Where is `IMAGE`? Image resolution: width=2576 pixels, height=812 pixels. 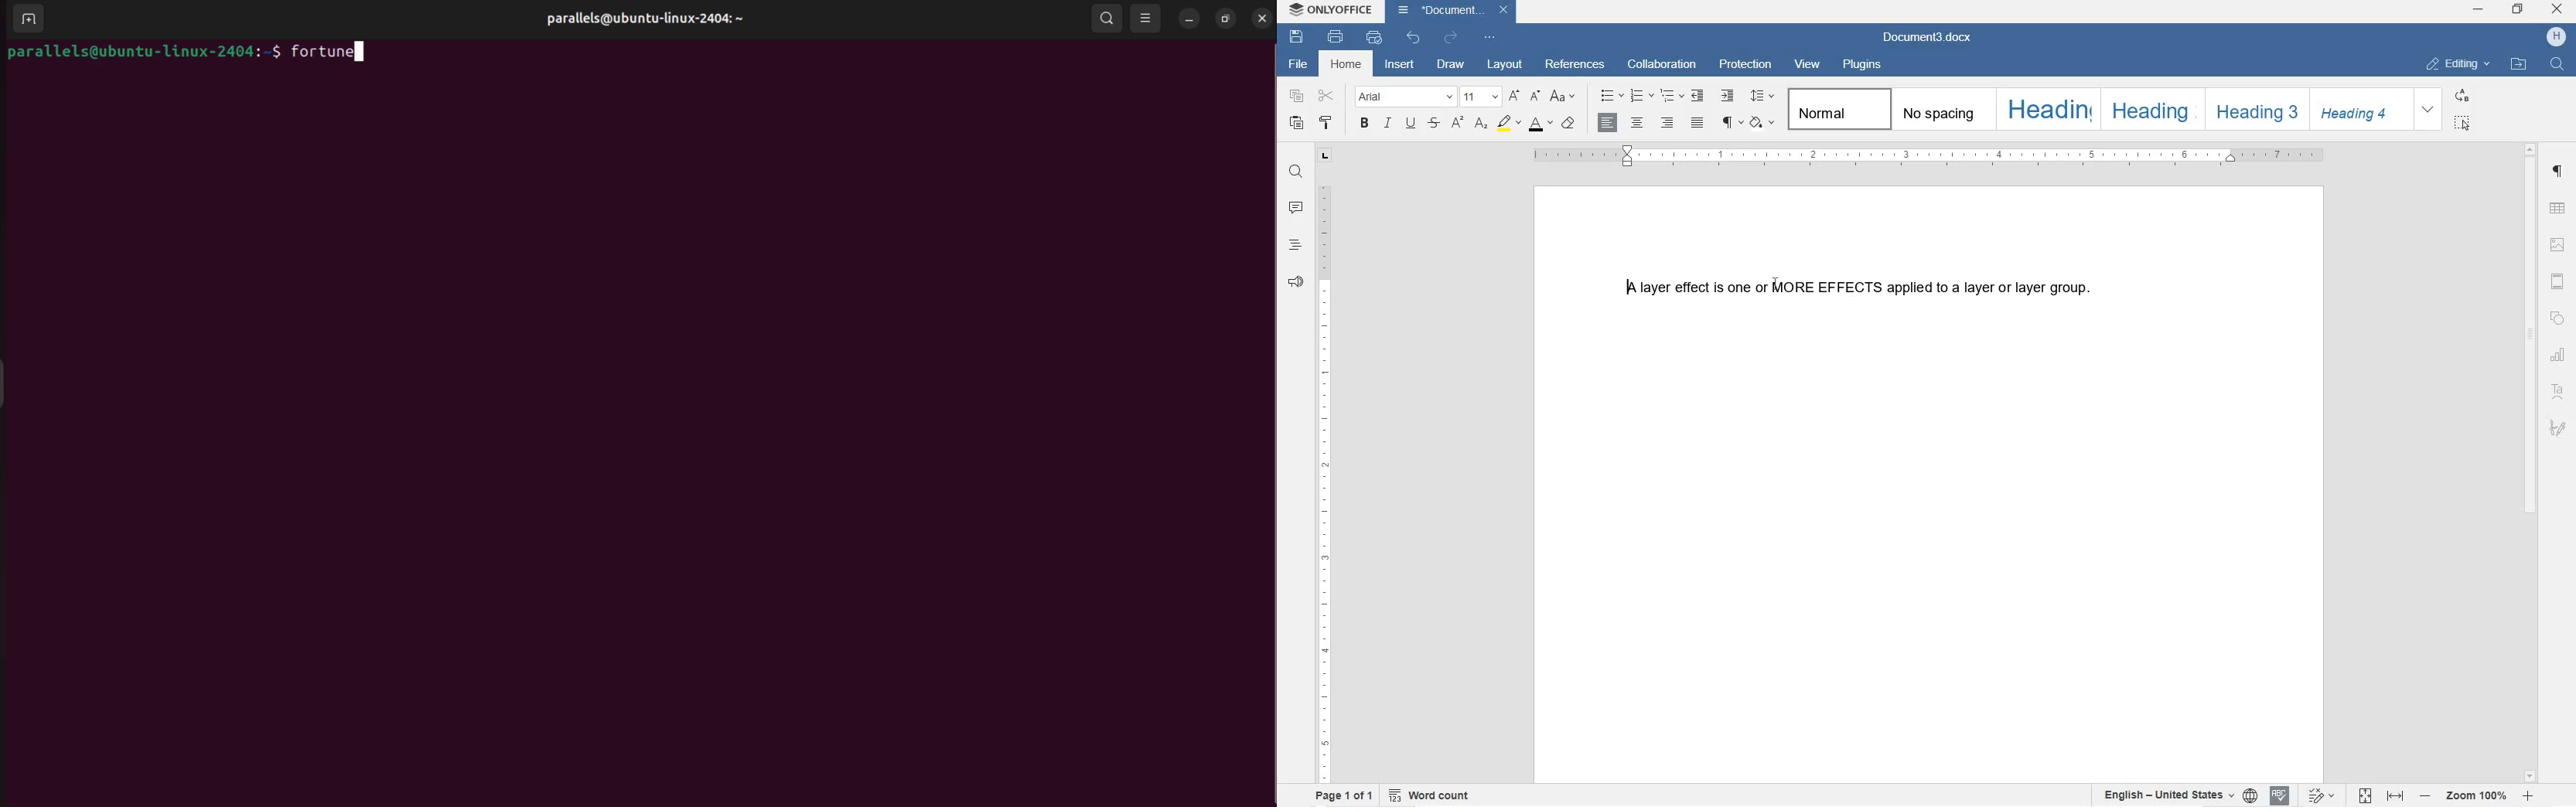 IMAGE is located at coordinates (2561, 245).